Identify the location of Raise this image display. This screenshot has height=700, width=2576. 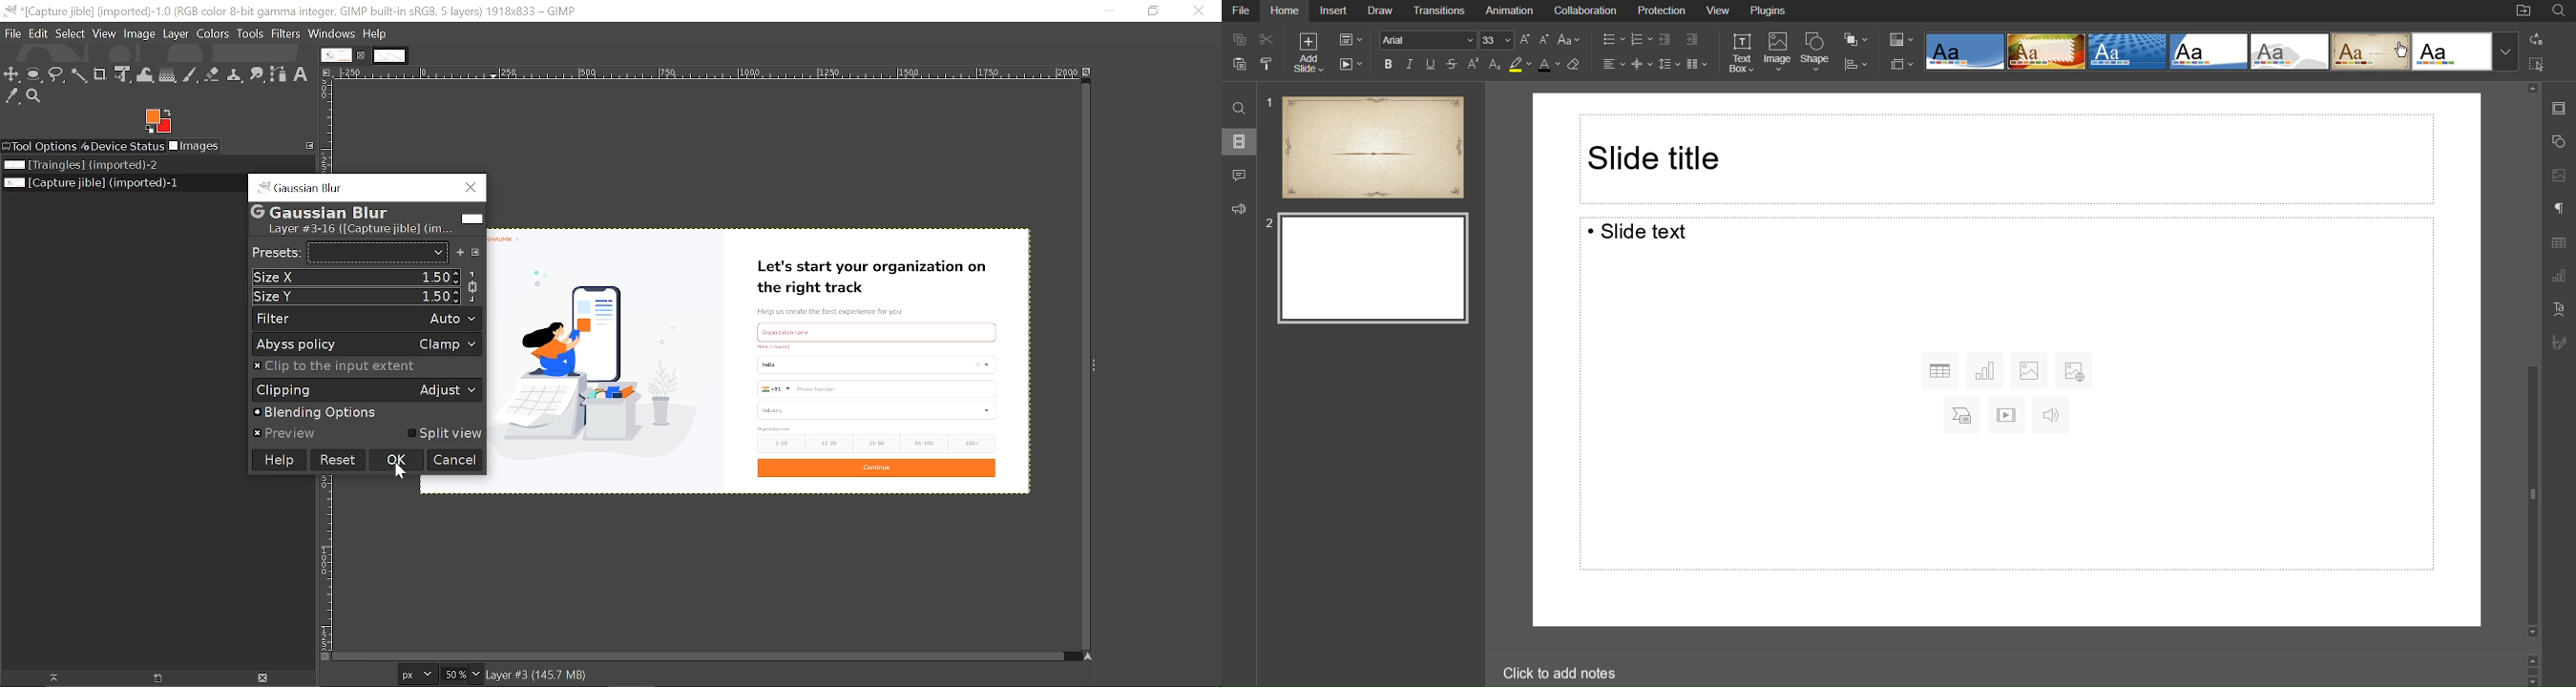
(52, 678).